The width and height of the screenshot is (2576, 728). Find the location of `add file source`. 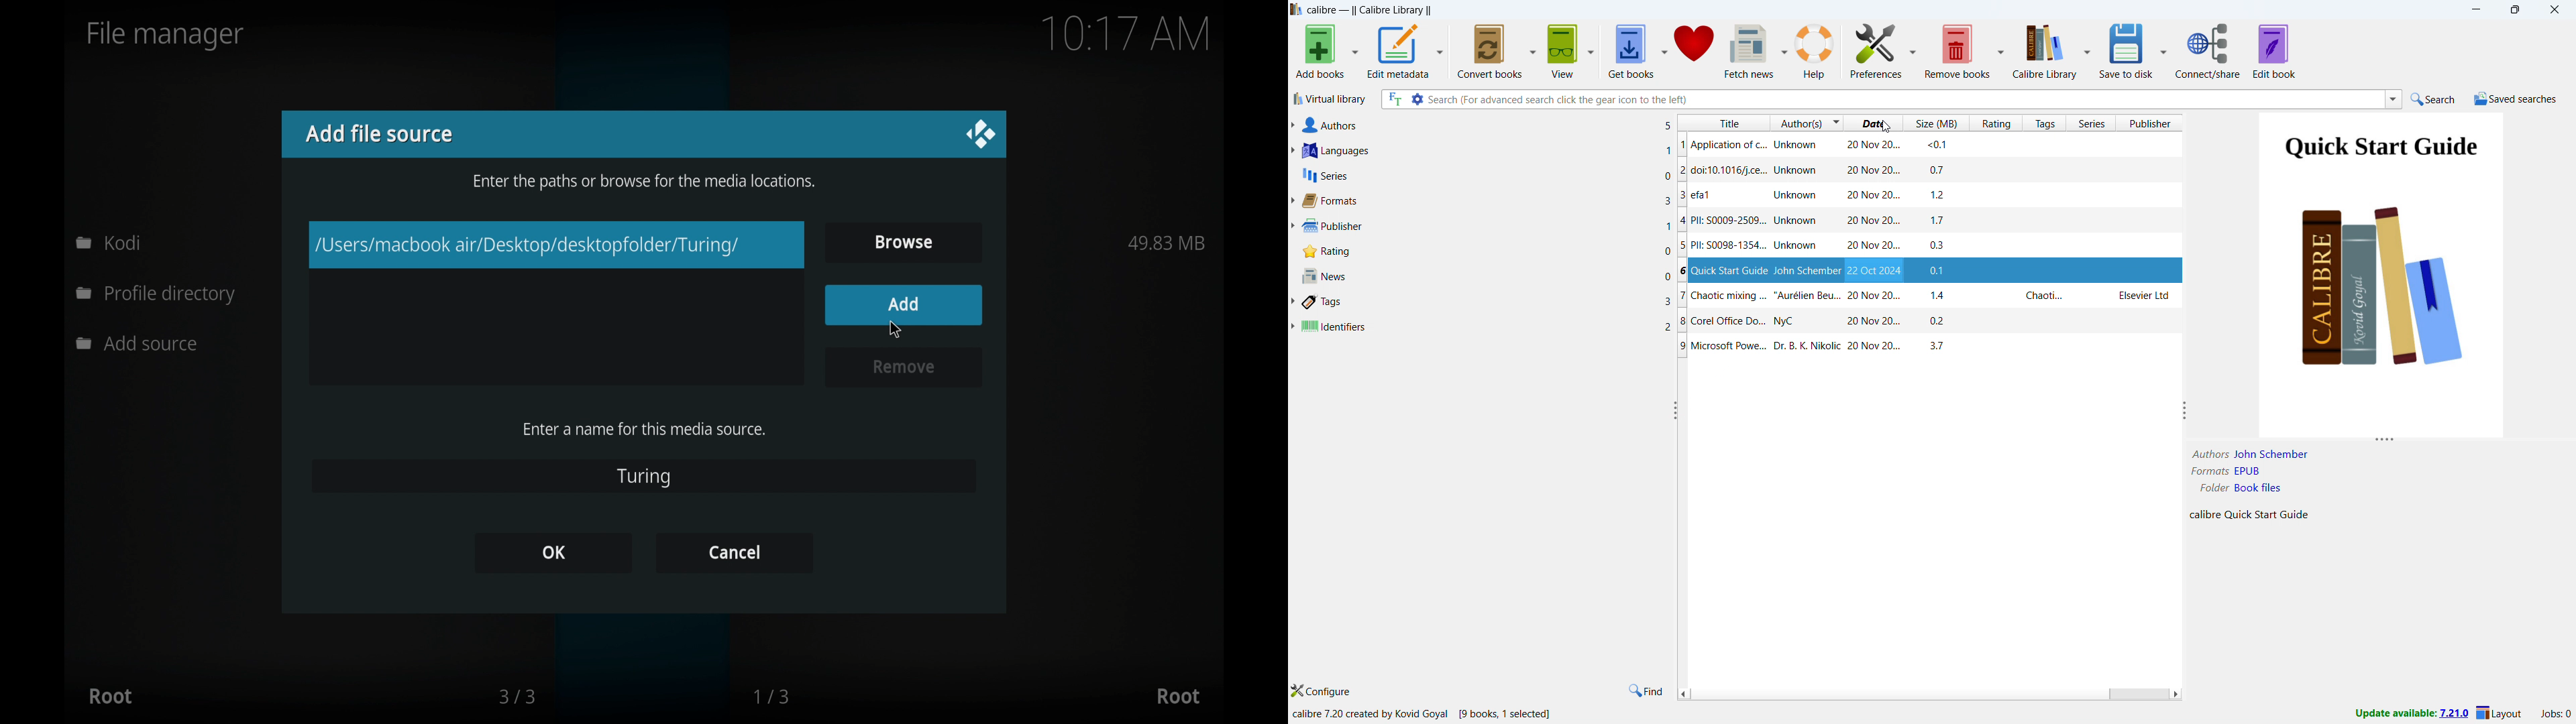

add file source is located at coordinates (380, 133).